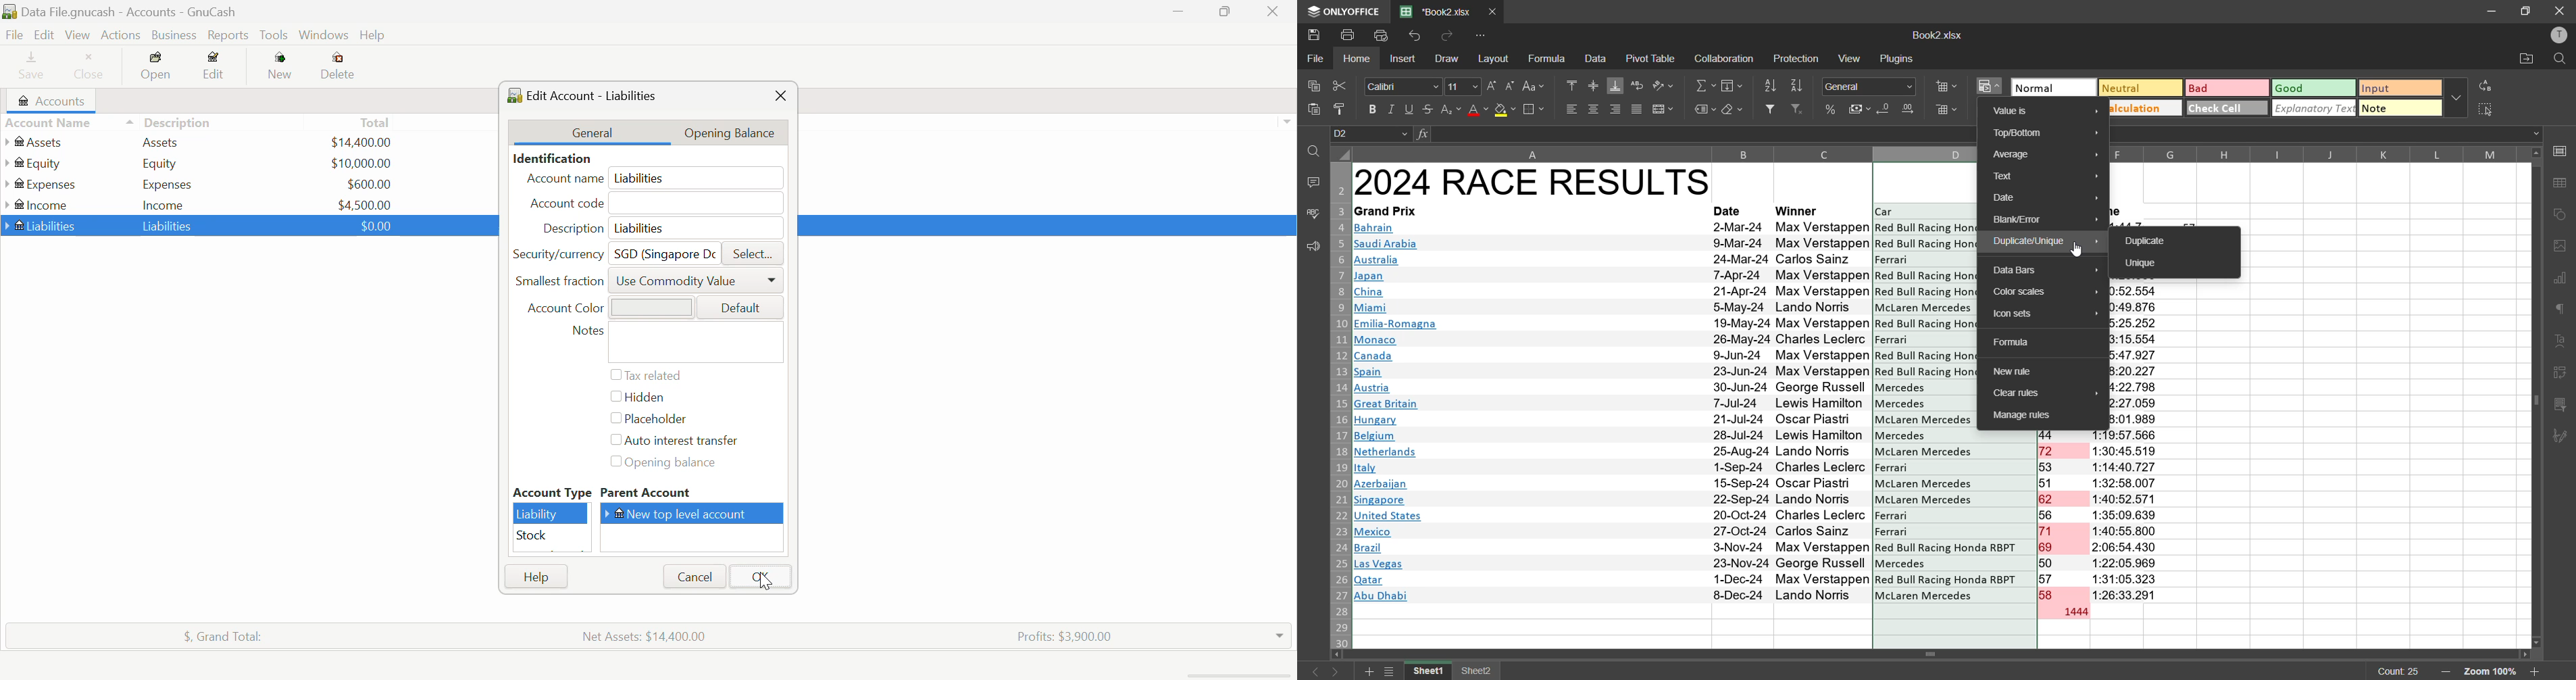 This screenshot has height=700, width=2576. What do you see at coordinates (1730, 211) in the screenshot?
I see `date` at bounding box center [1730, 211].